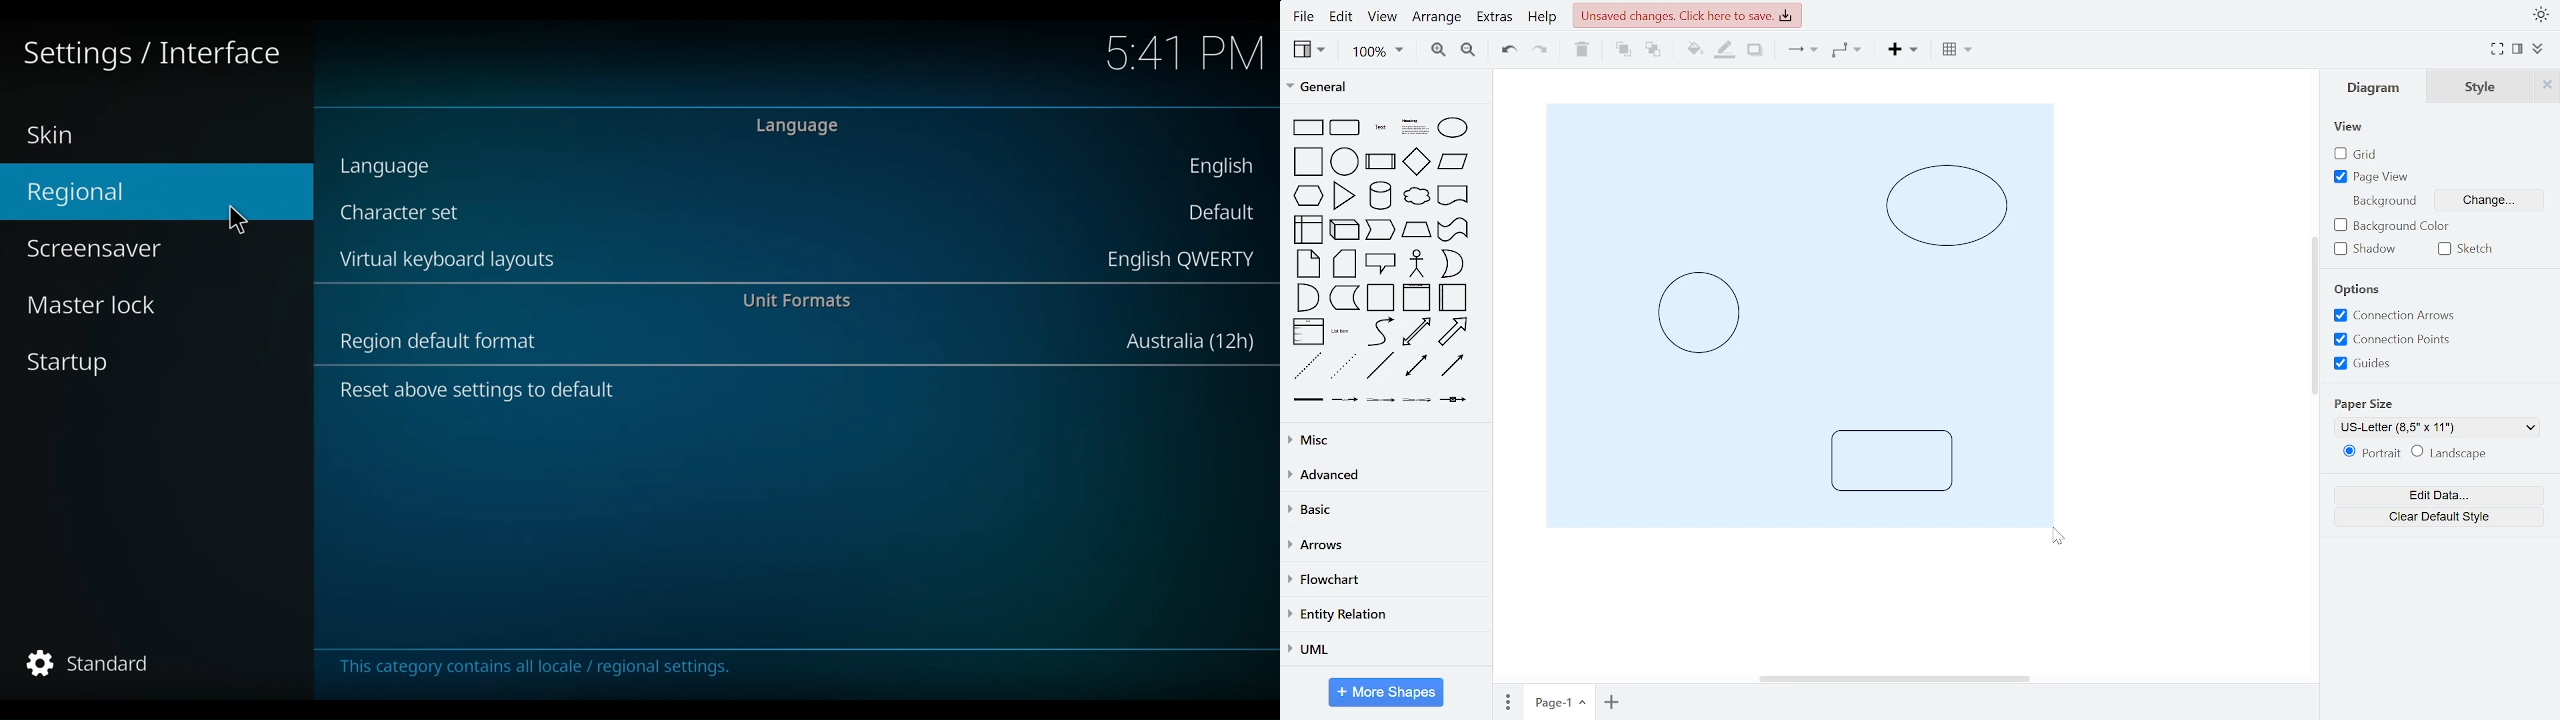 Image resolution: width=2576 pixels, height=728 pixels. What do you see at coordinates (1221, 209) in the screenshot?
I see `Default` at bounding box center [1221, 209].